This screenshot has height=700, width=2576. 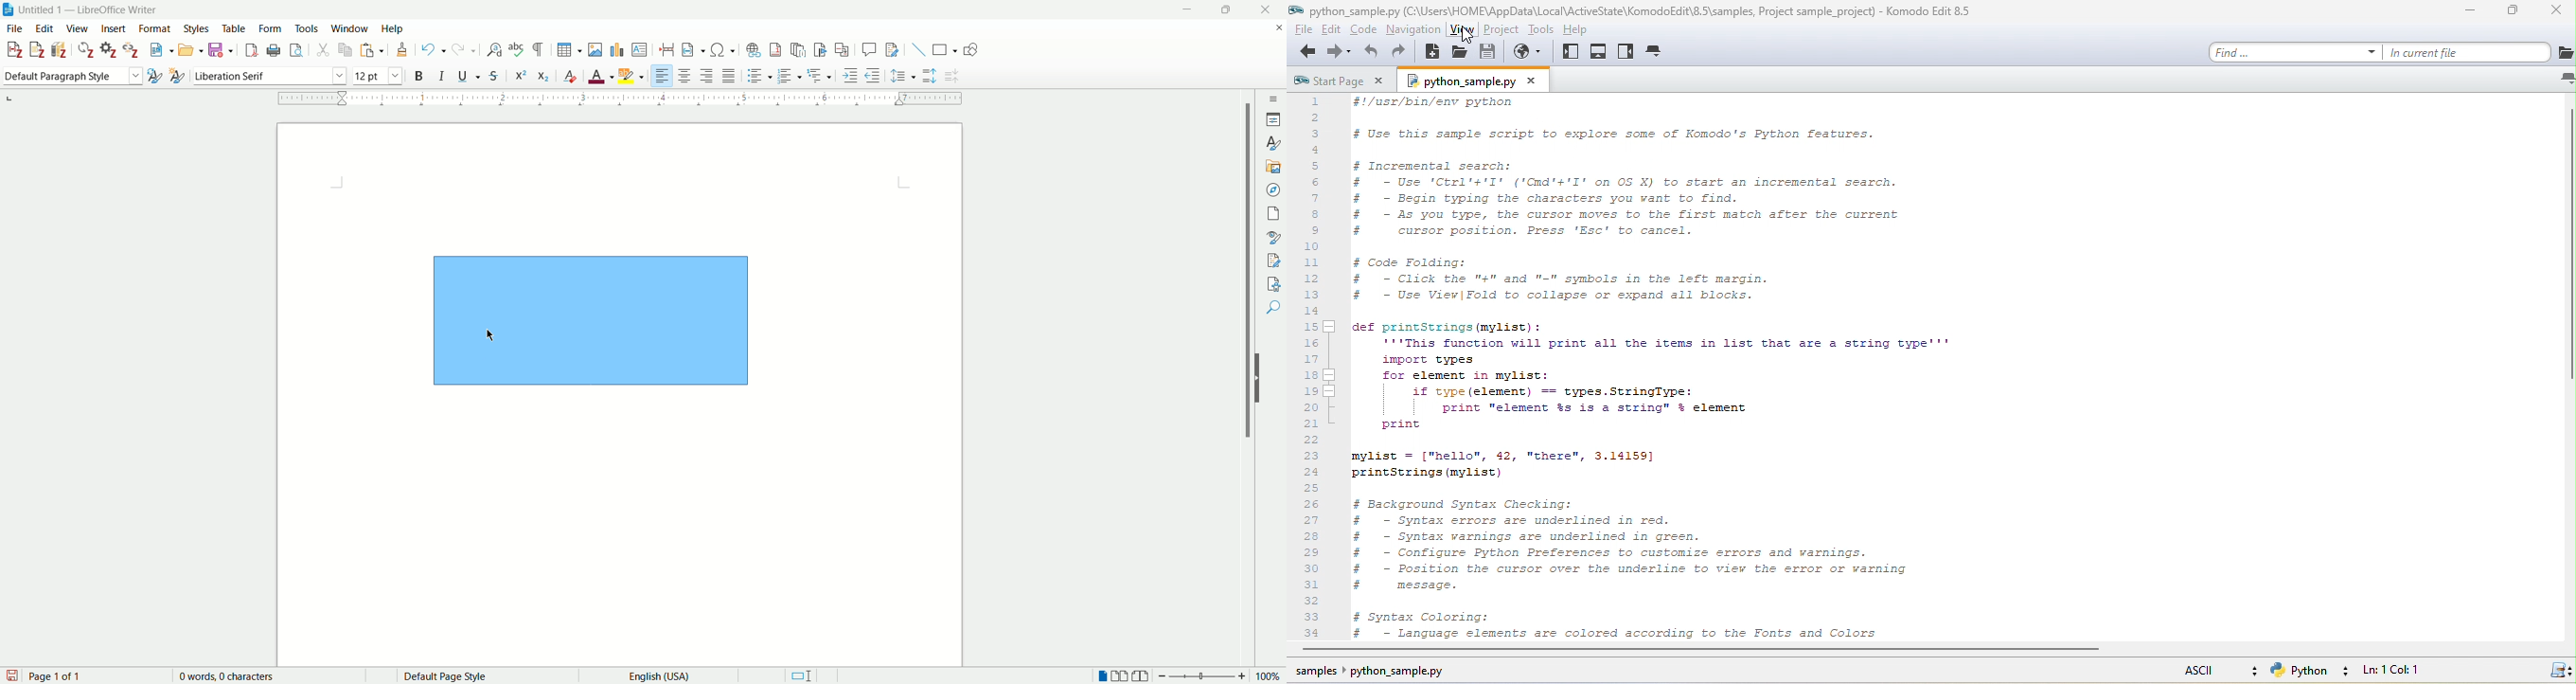 What do you see at coordinates (523, 76) in the screenshot?
I see `superscript` at bounding box center [523, 76].